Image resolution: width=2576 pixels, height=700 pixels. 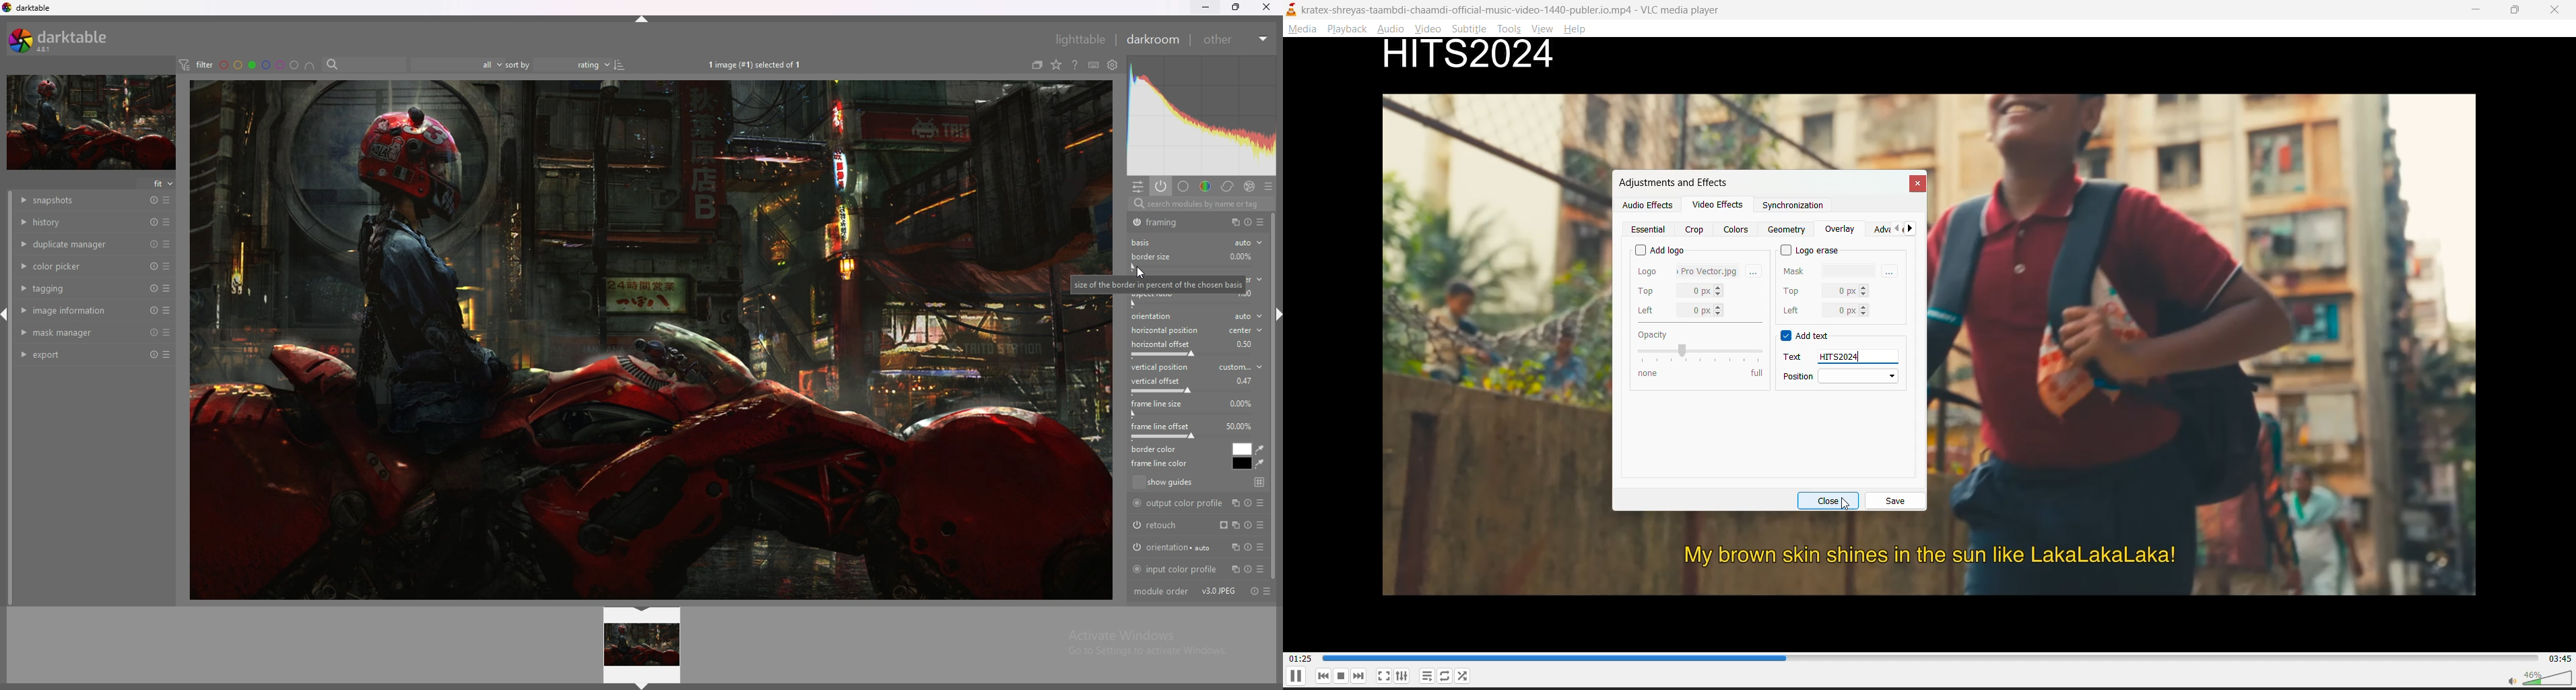 What do you see at coordinates (1218, 591) in the screenshot?
I see `version info` at bounding box center [1218, 591].